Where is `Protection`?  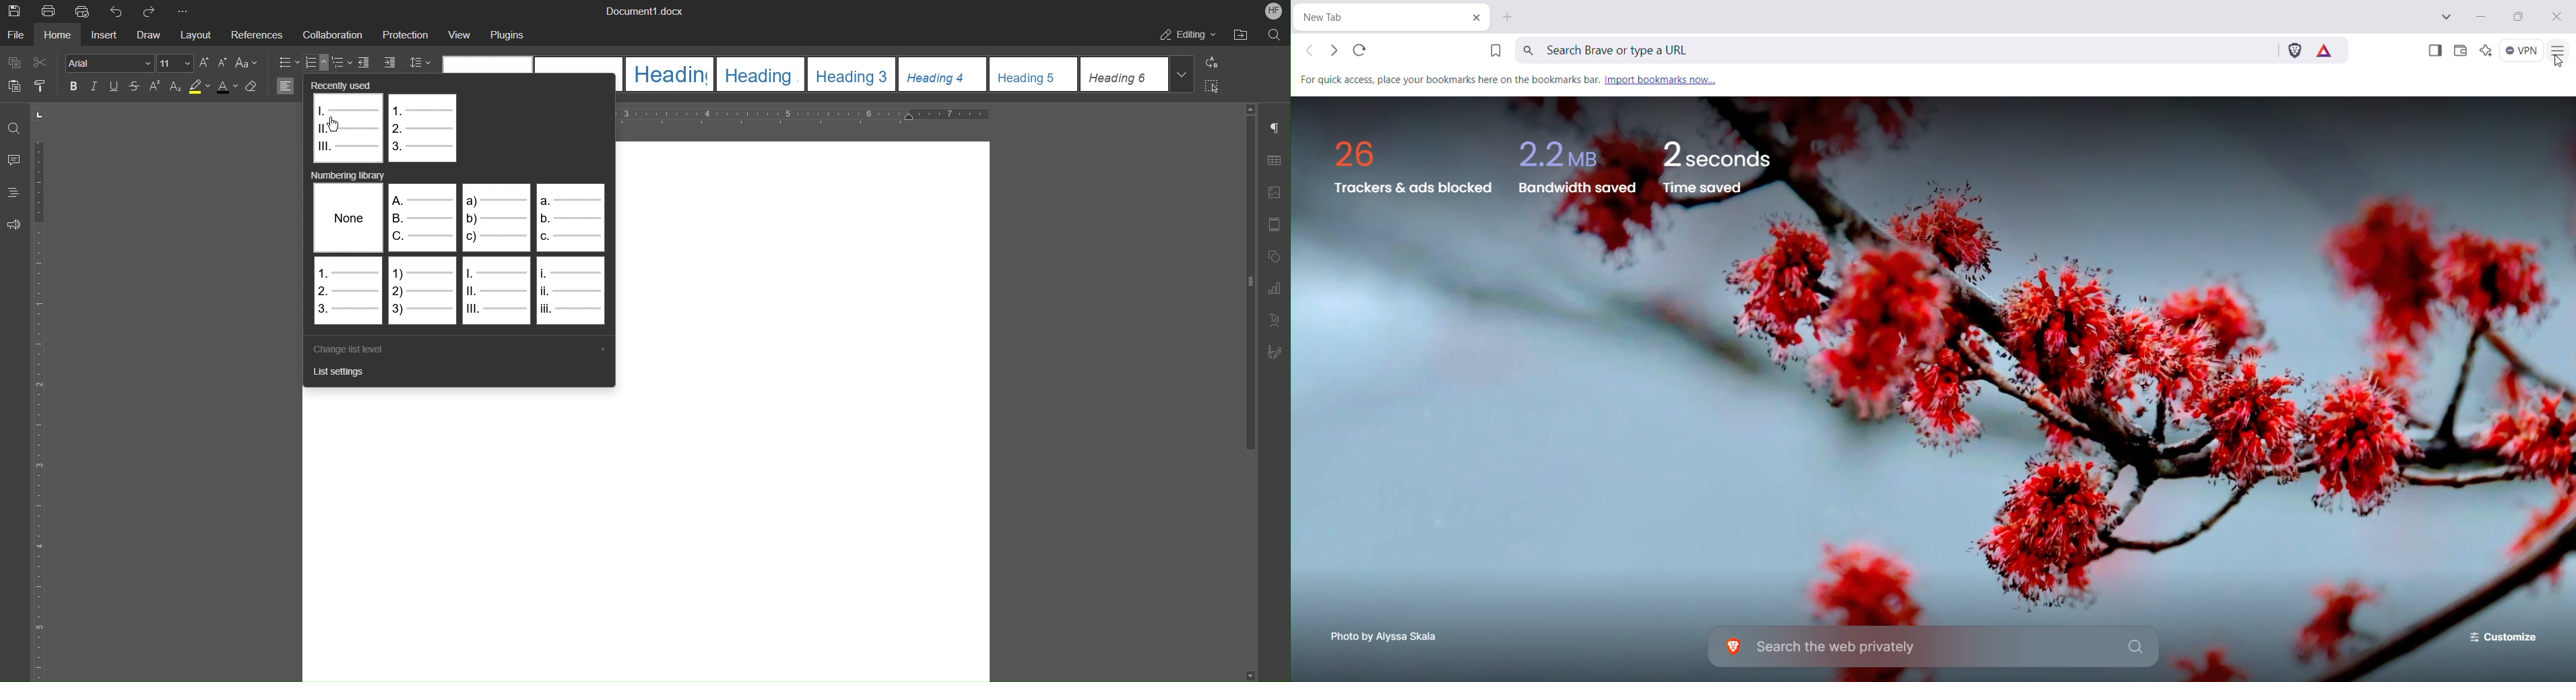
Protection is located at coordinates (404, 35).